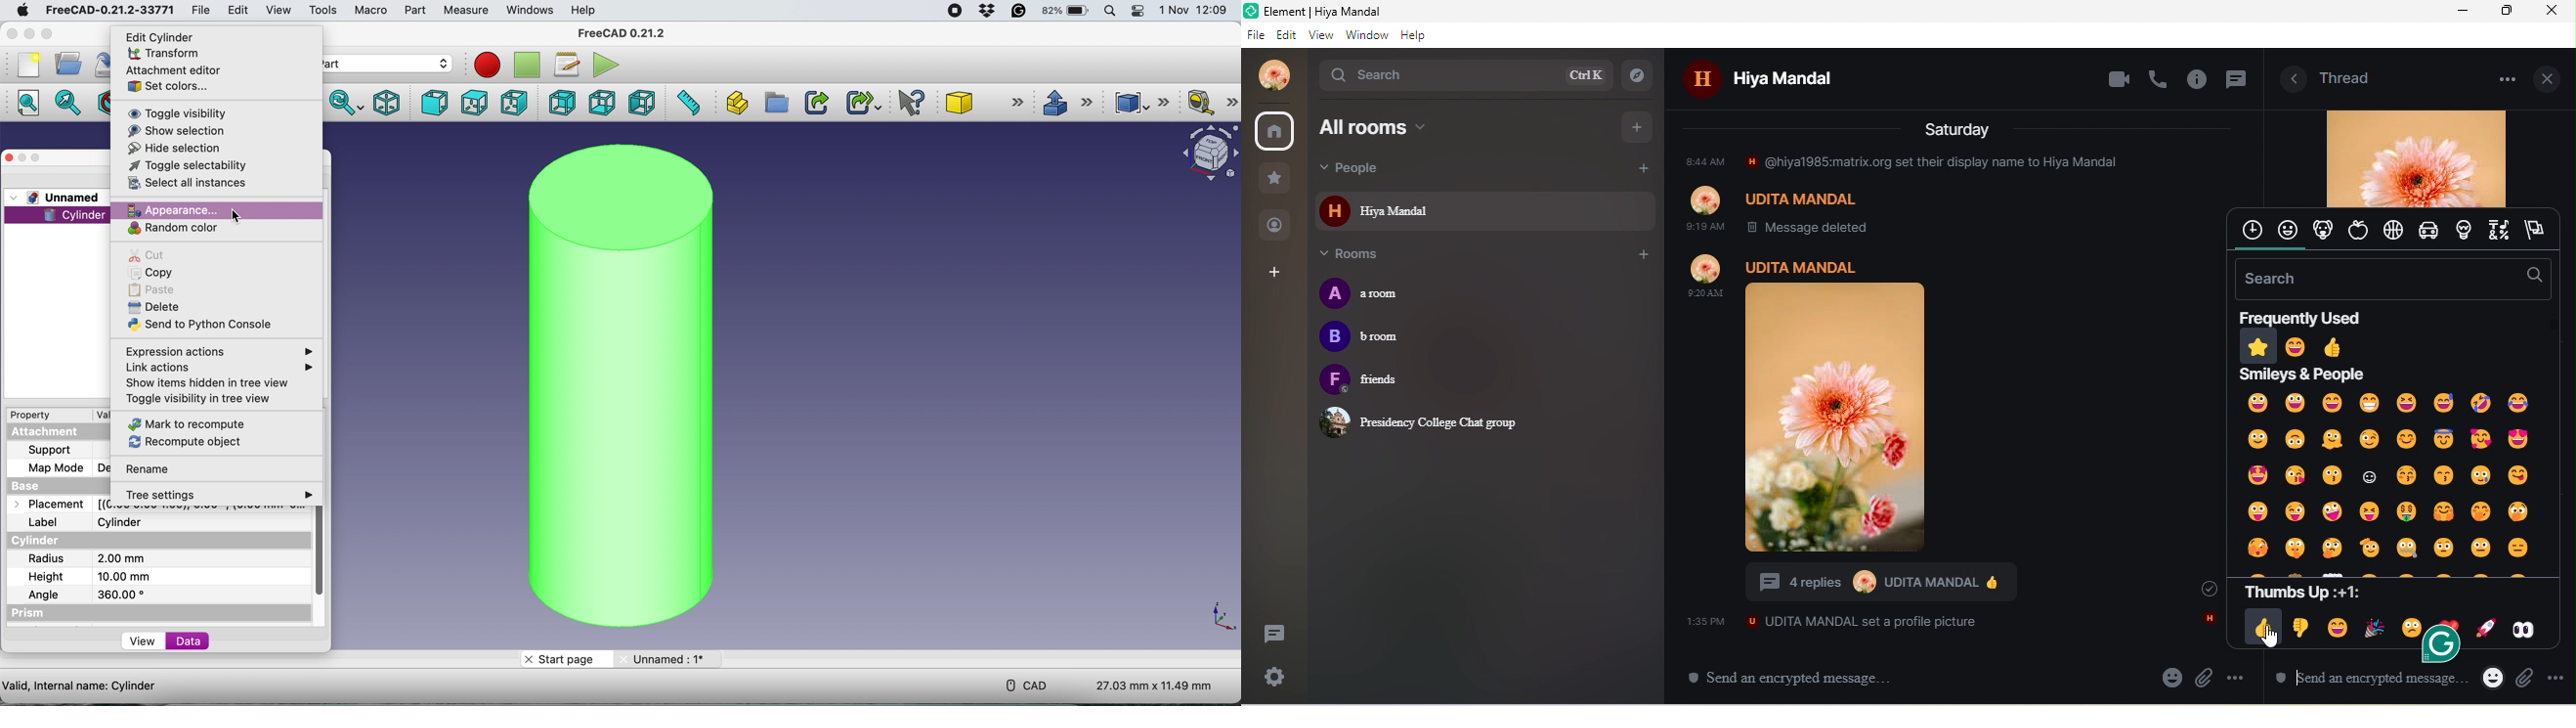 This screenshot has height=728, width=2576. What do you see at coordinates (1425, 421) in the screenshot?
I see `presidency college chat group` at bounding box center [1425, 421].